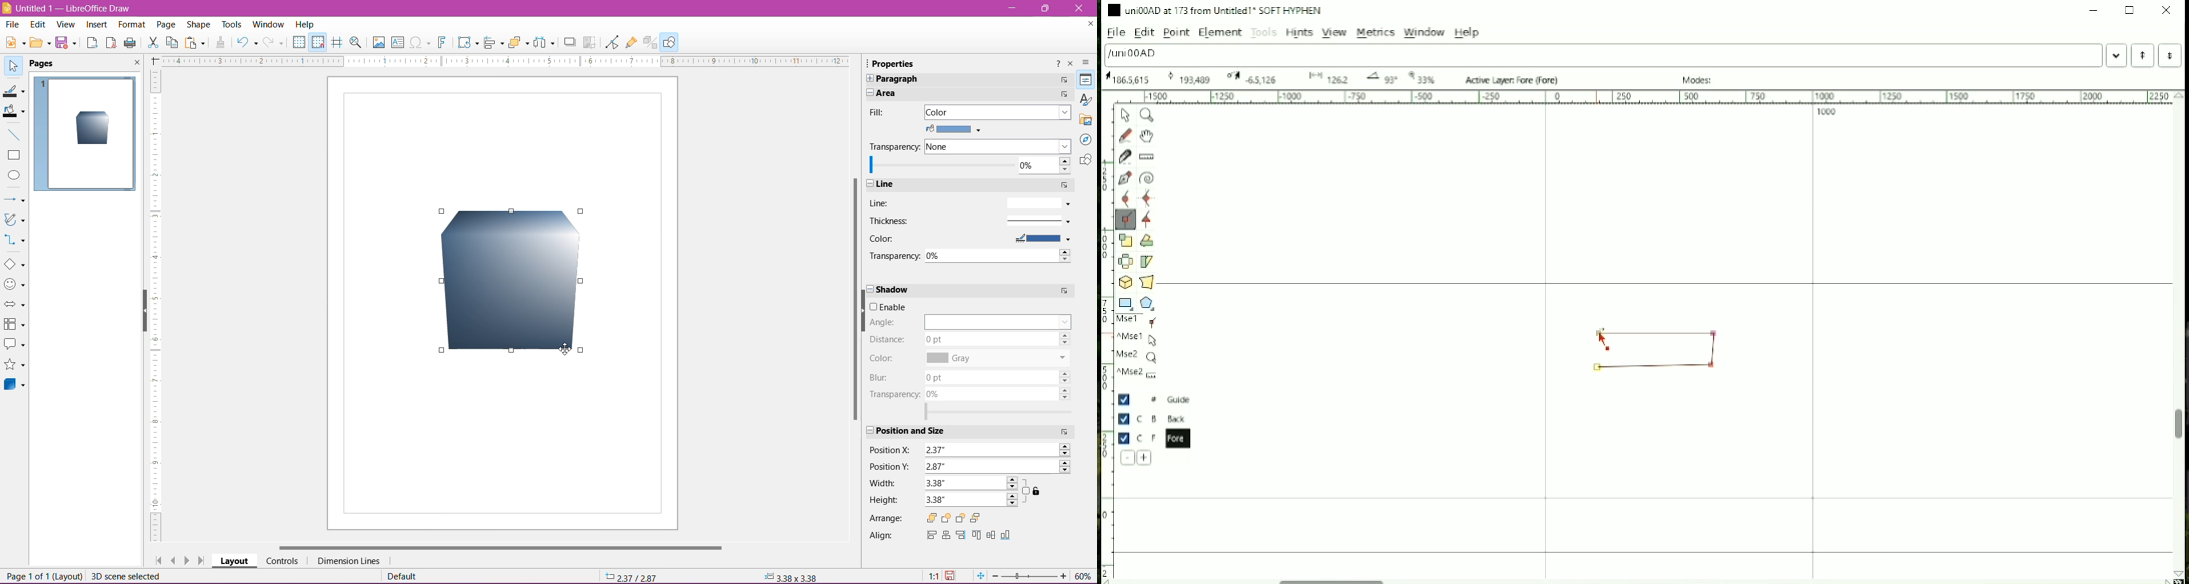  Describe the element at coordinates (1064, 81) in the screenshot. I see `More Options` at that location.